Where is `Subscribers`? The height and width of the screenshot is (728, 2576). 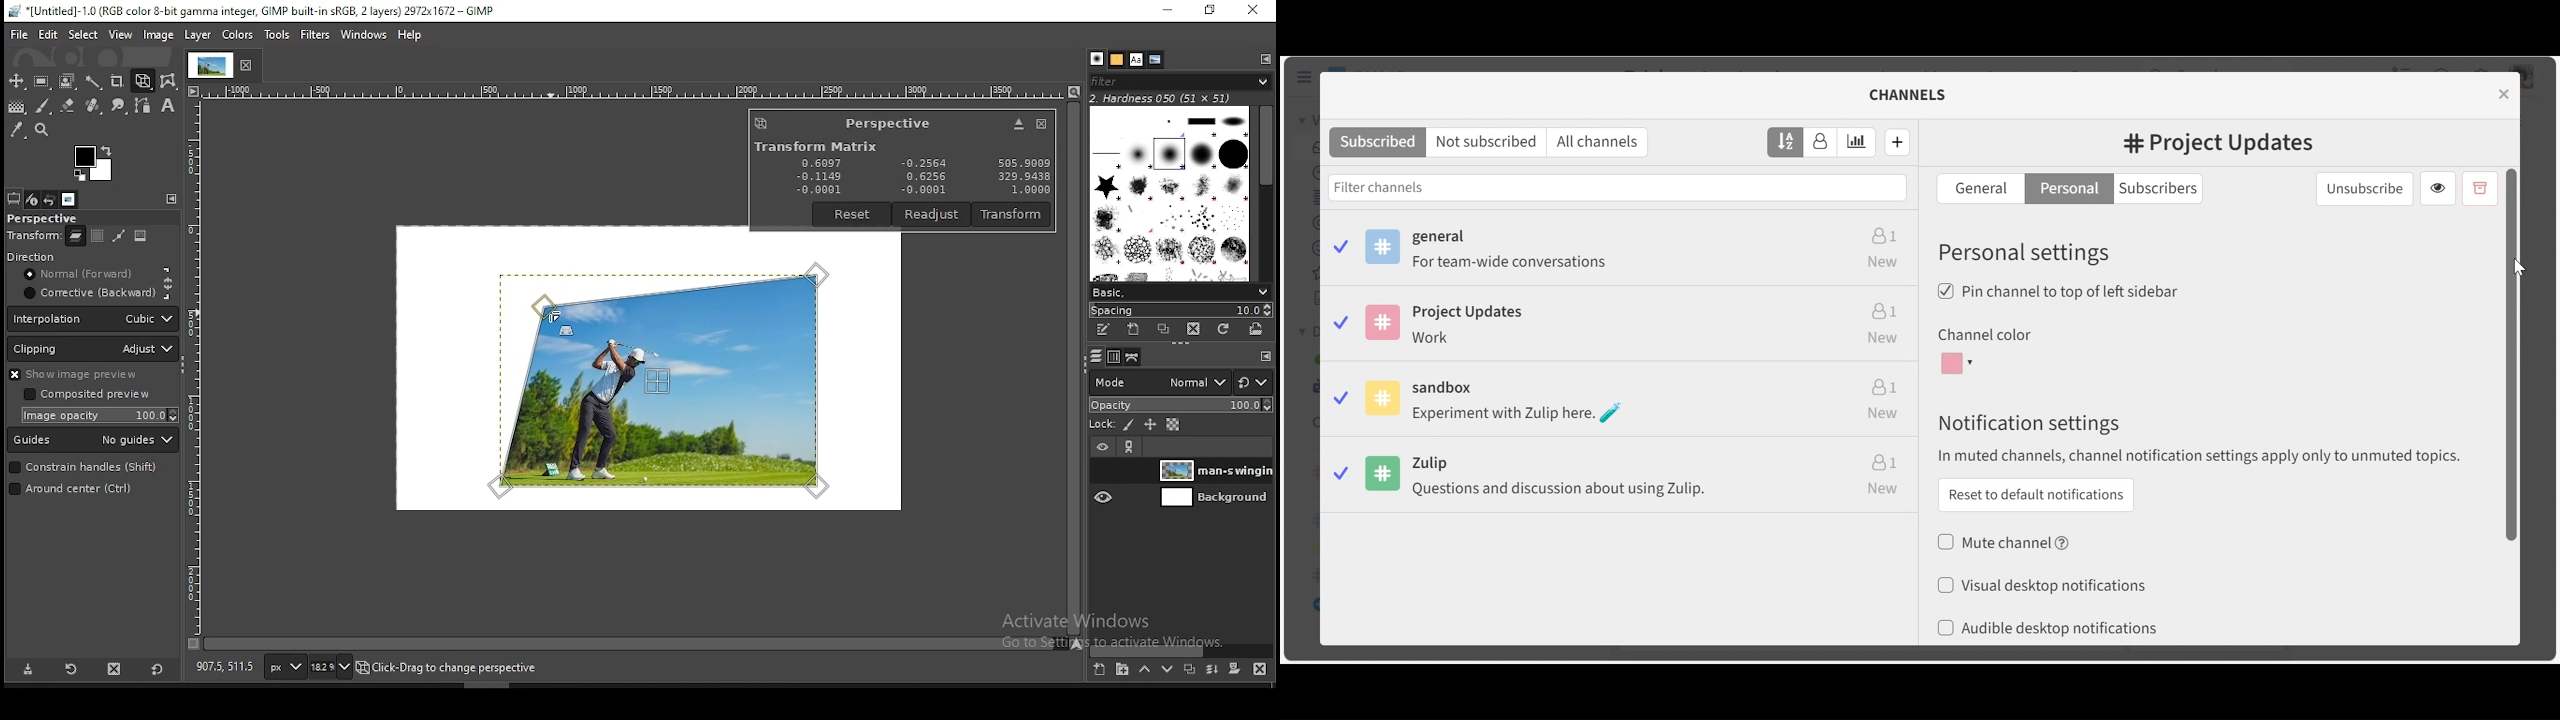
Subscribers is located at coordinates (2163, 189).